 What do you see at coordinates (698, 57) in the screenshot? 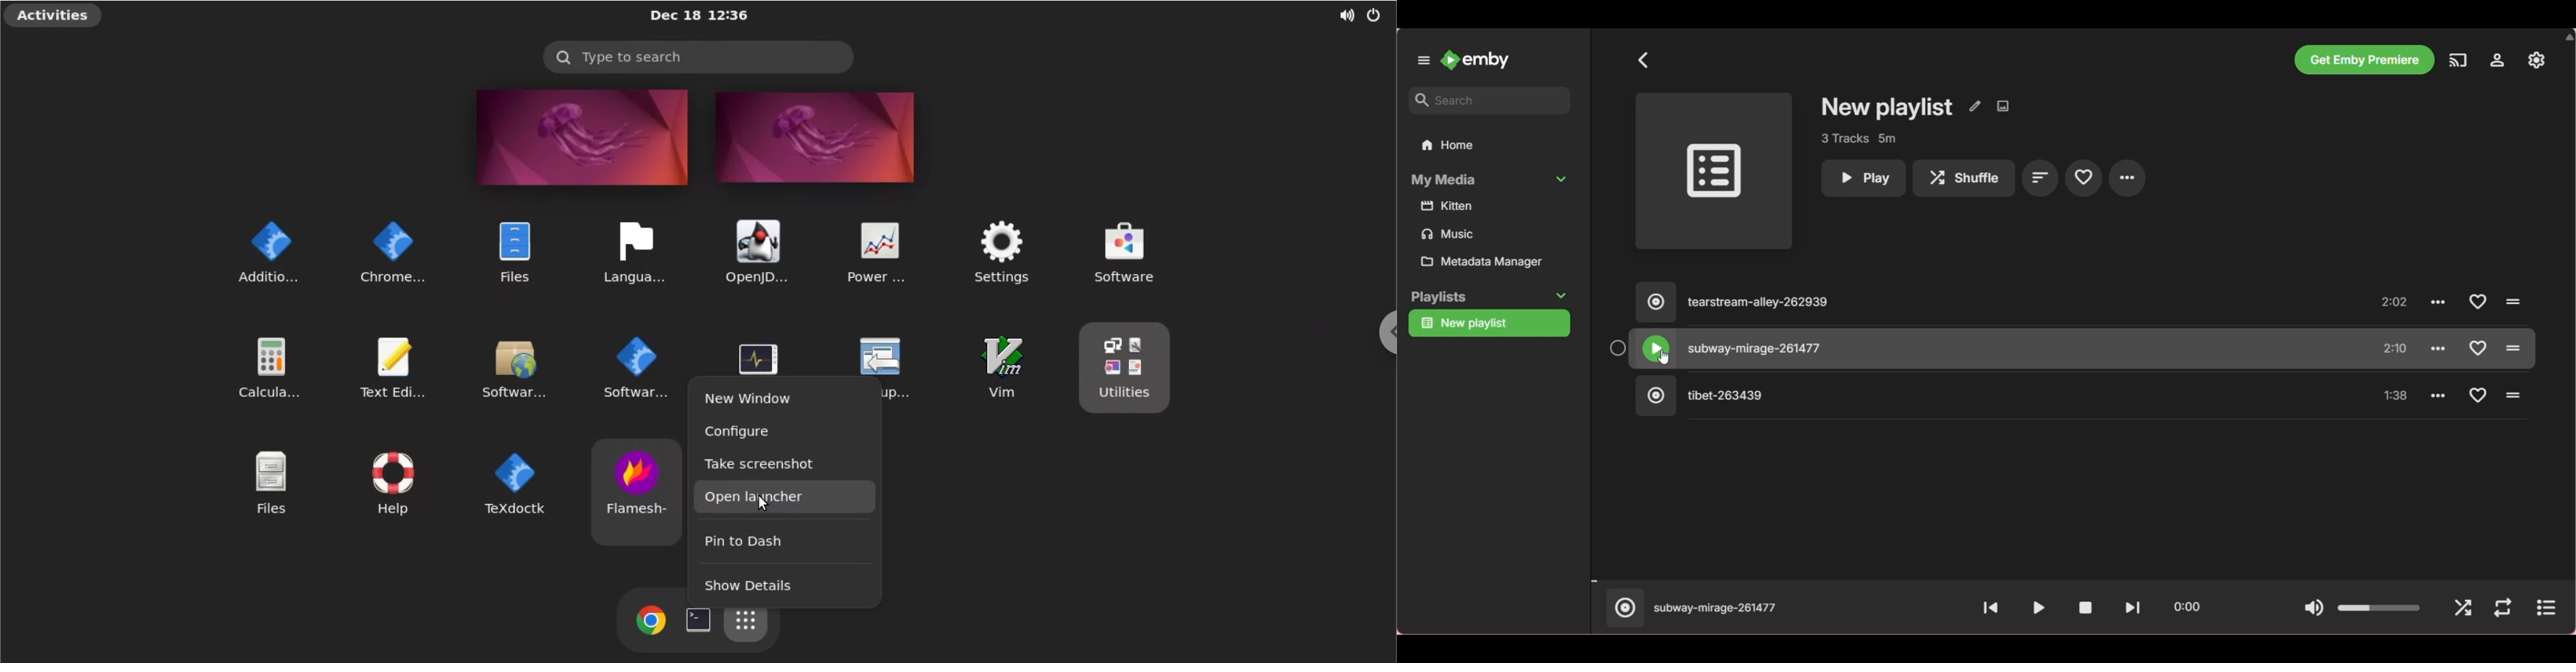
I see `search bar` at bounding box center [698, 57].